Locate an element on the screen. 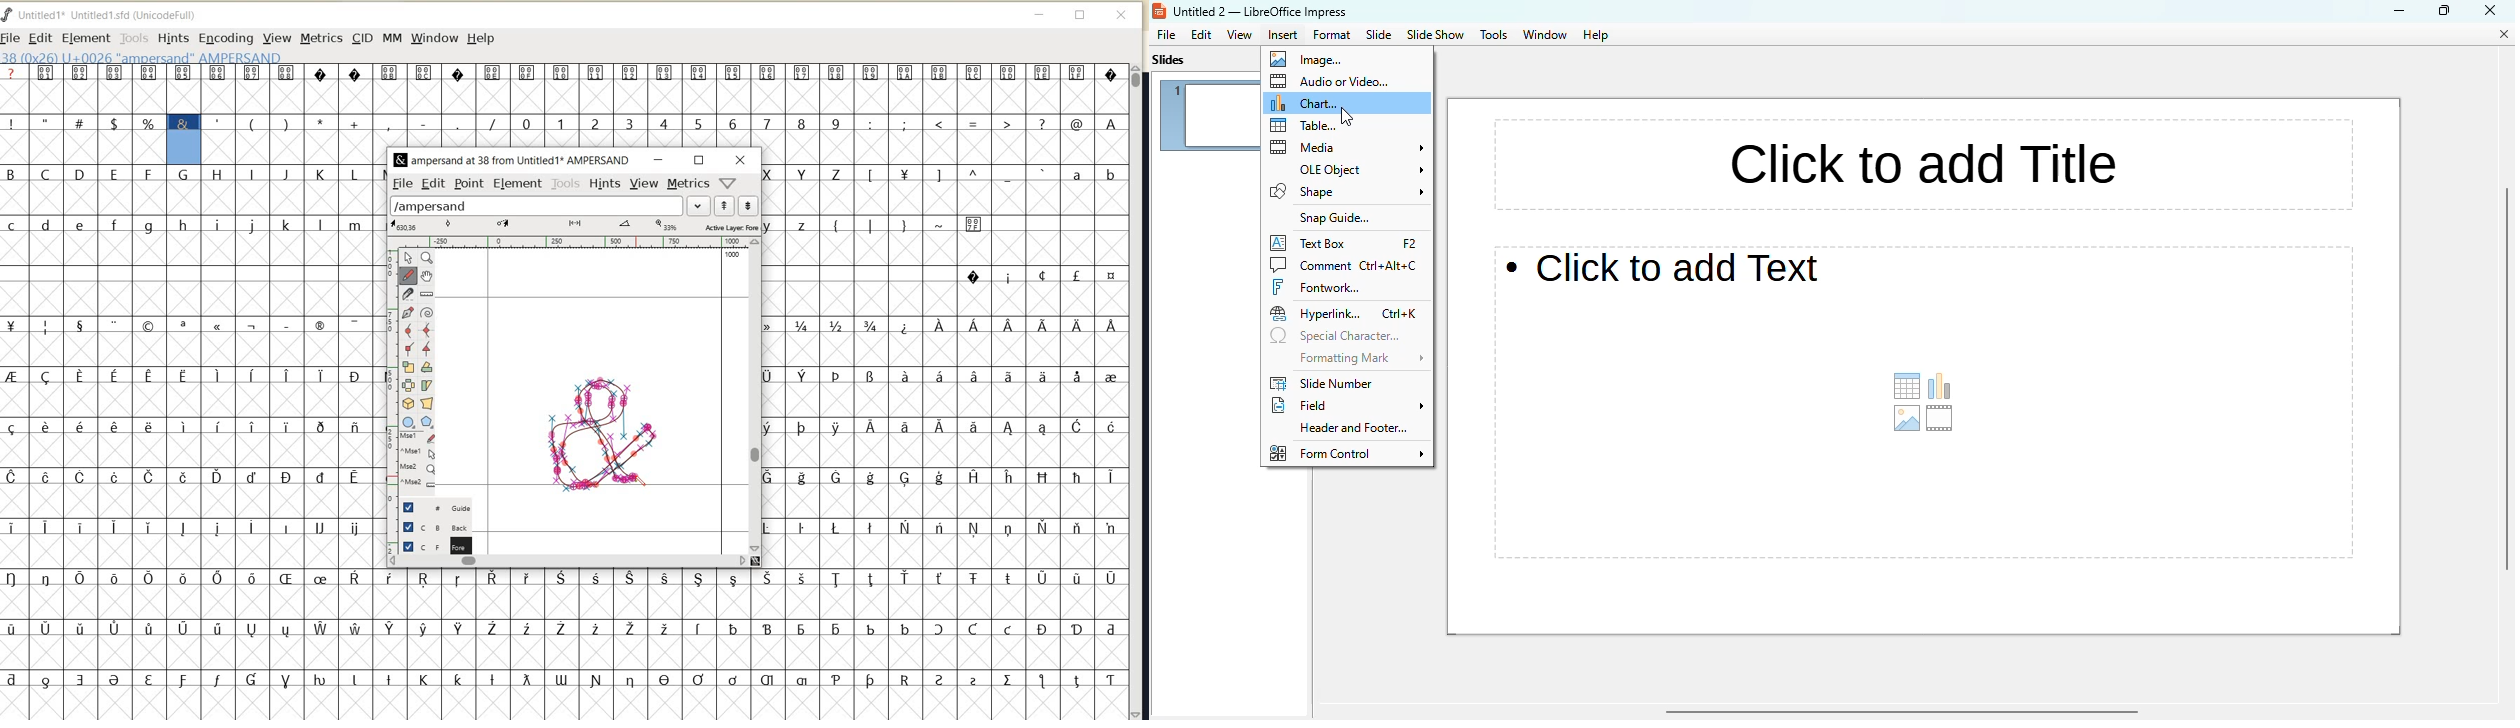 Image resolution: width=2520 pixels, height=728 pixels. add a curve point always either horizontal or vertical is located at coordinates (429, 330).